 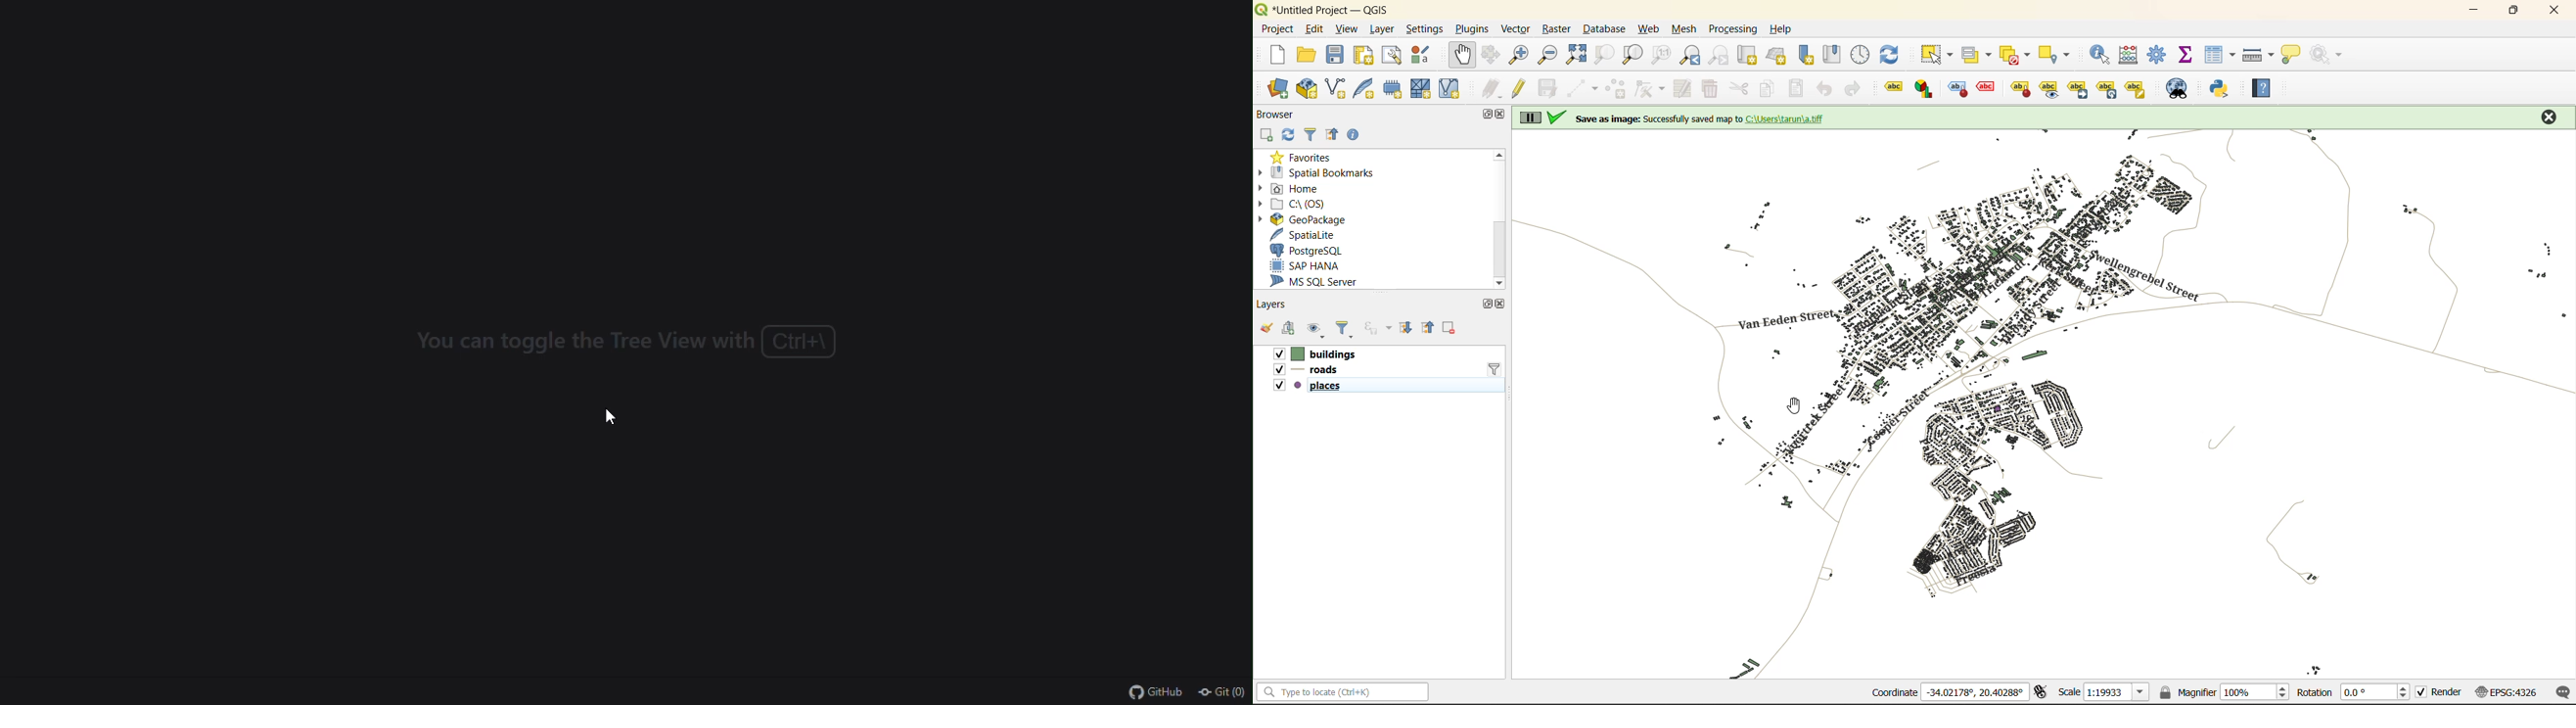 I want to click on new shapefile, so click(x=1335, y=89).